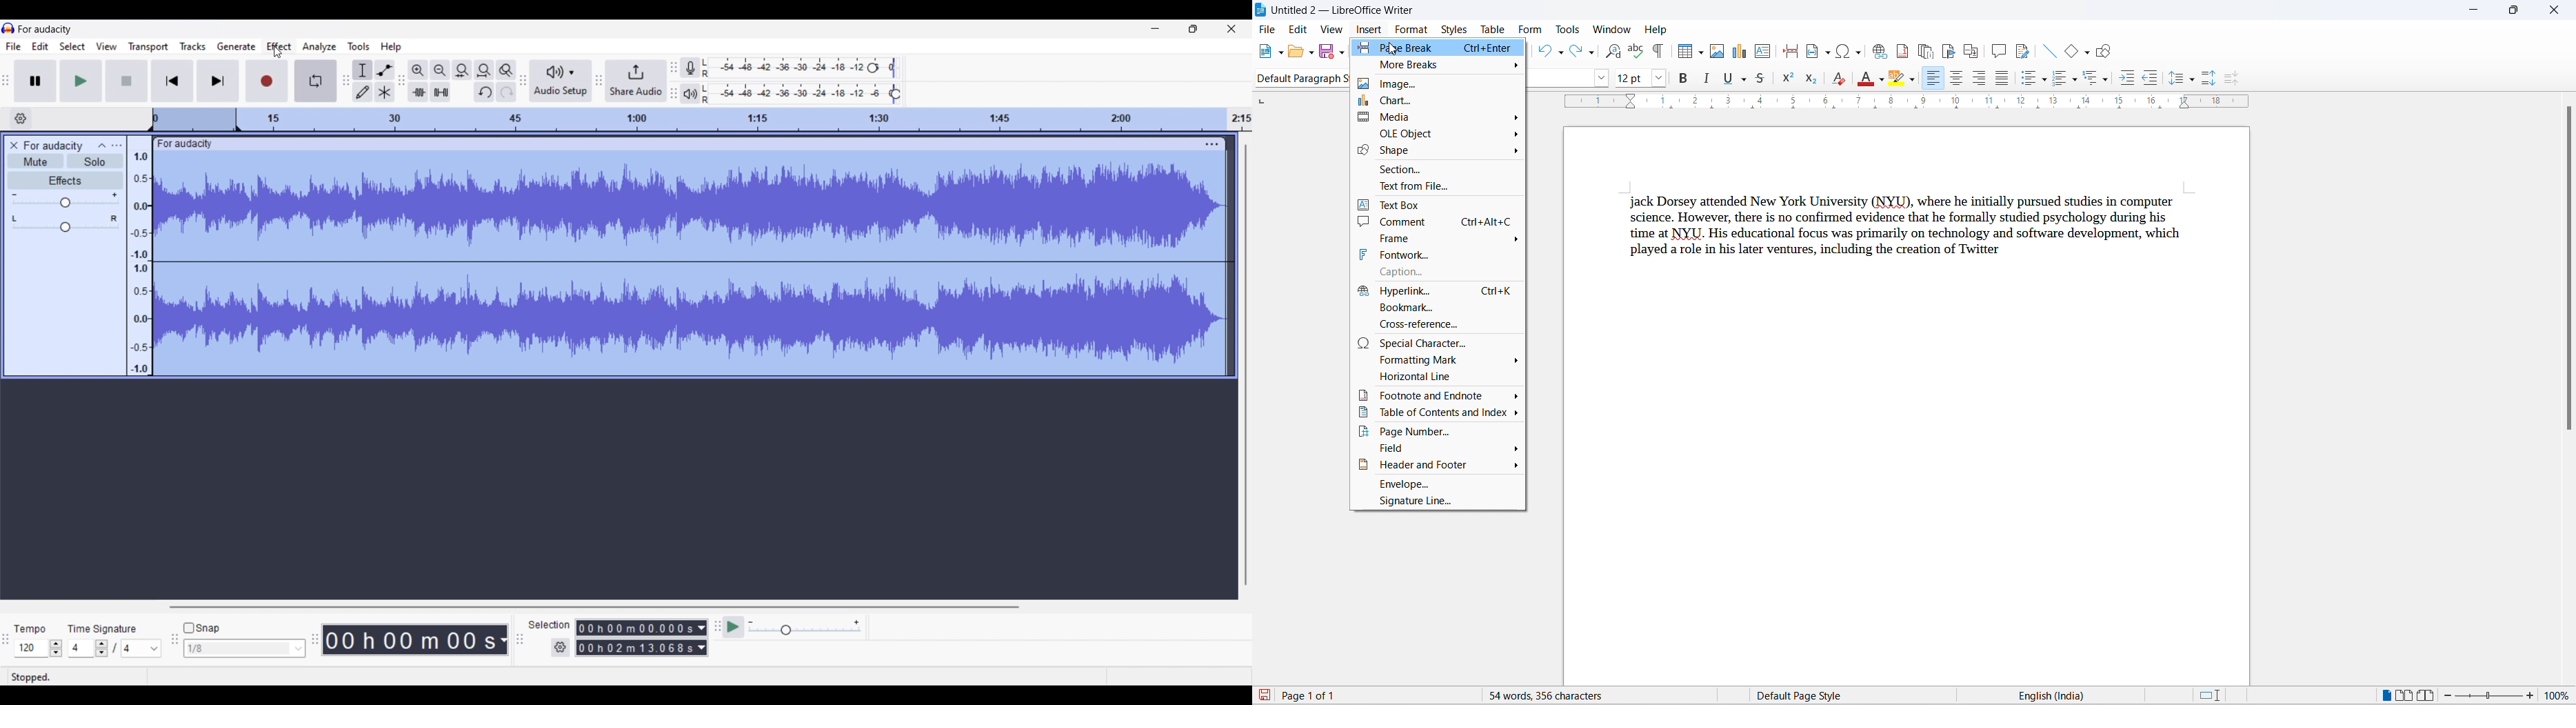 This screenshot has height=728, width=2576. What do you see at coordinates (1212, 144) in the screenshot?
I see `Track settings` at bounding box center [1212, 144].